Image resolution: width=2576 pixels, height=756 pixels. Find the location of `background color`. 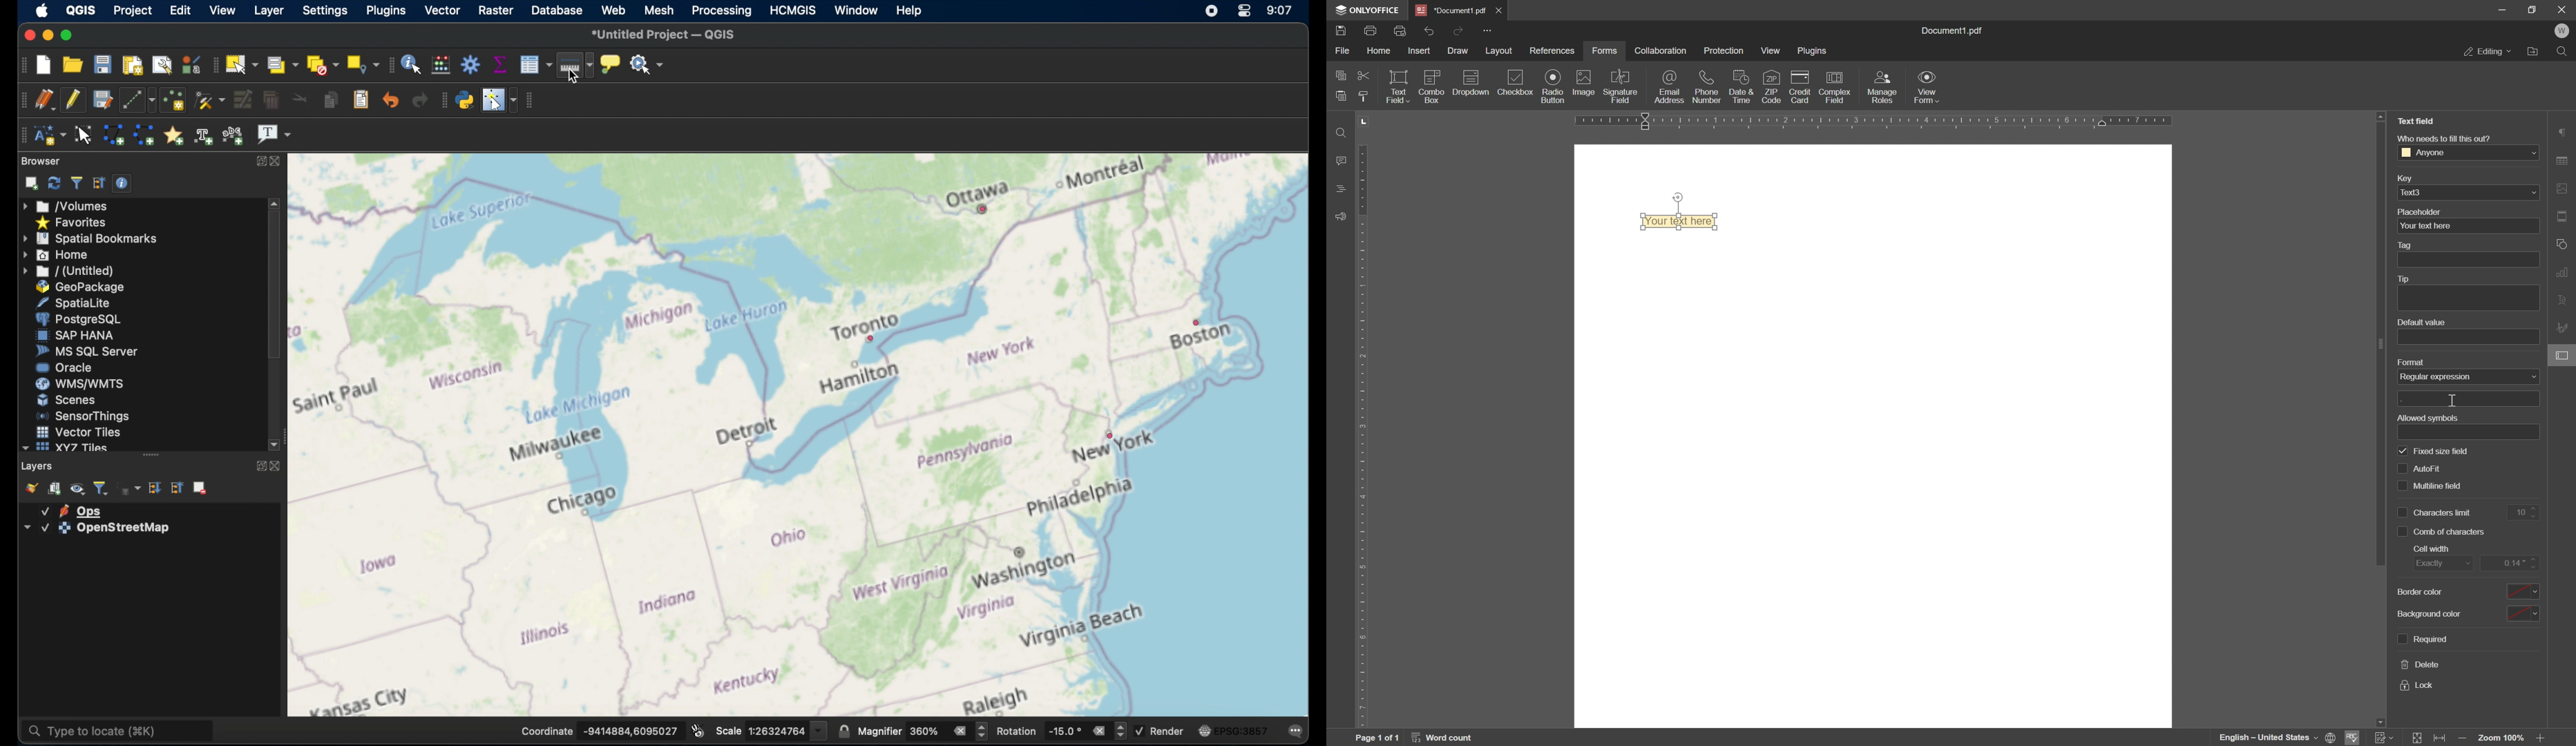

background color is located at coordinates (2428, 592).